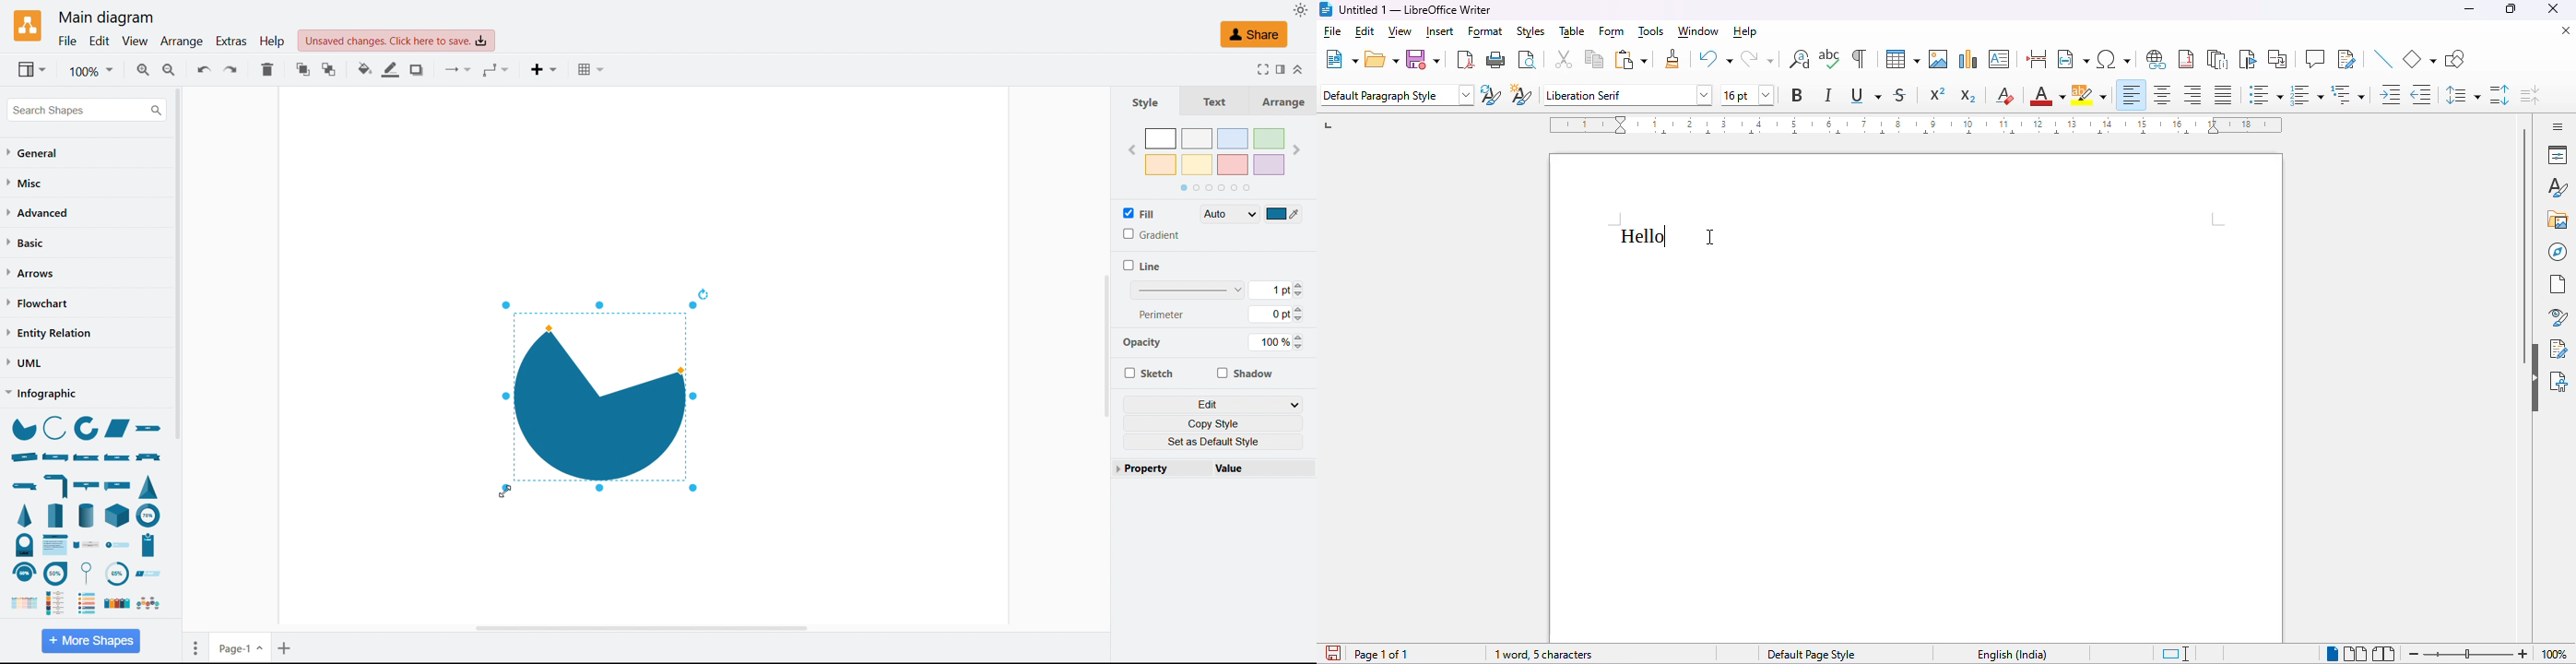 The width and height of the screenshot is (2576, 672). Describe the element at coordinates (2264, 94) in the screenshot. I see `toggle unordered list` at that location.